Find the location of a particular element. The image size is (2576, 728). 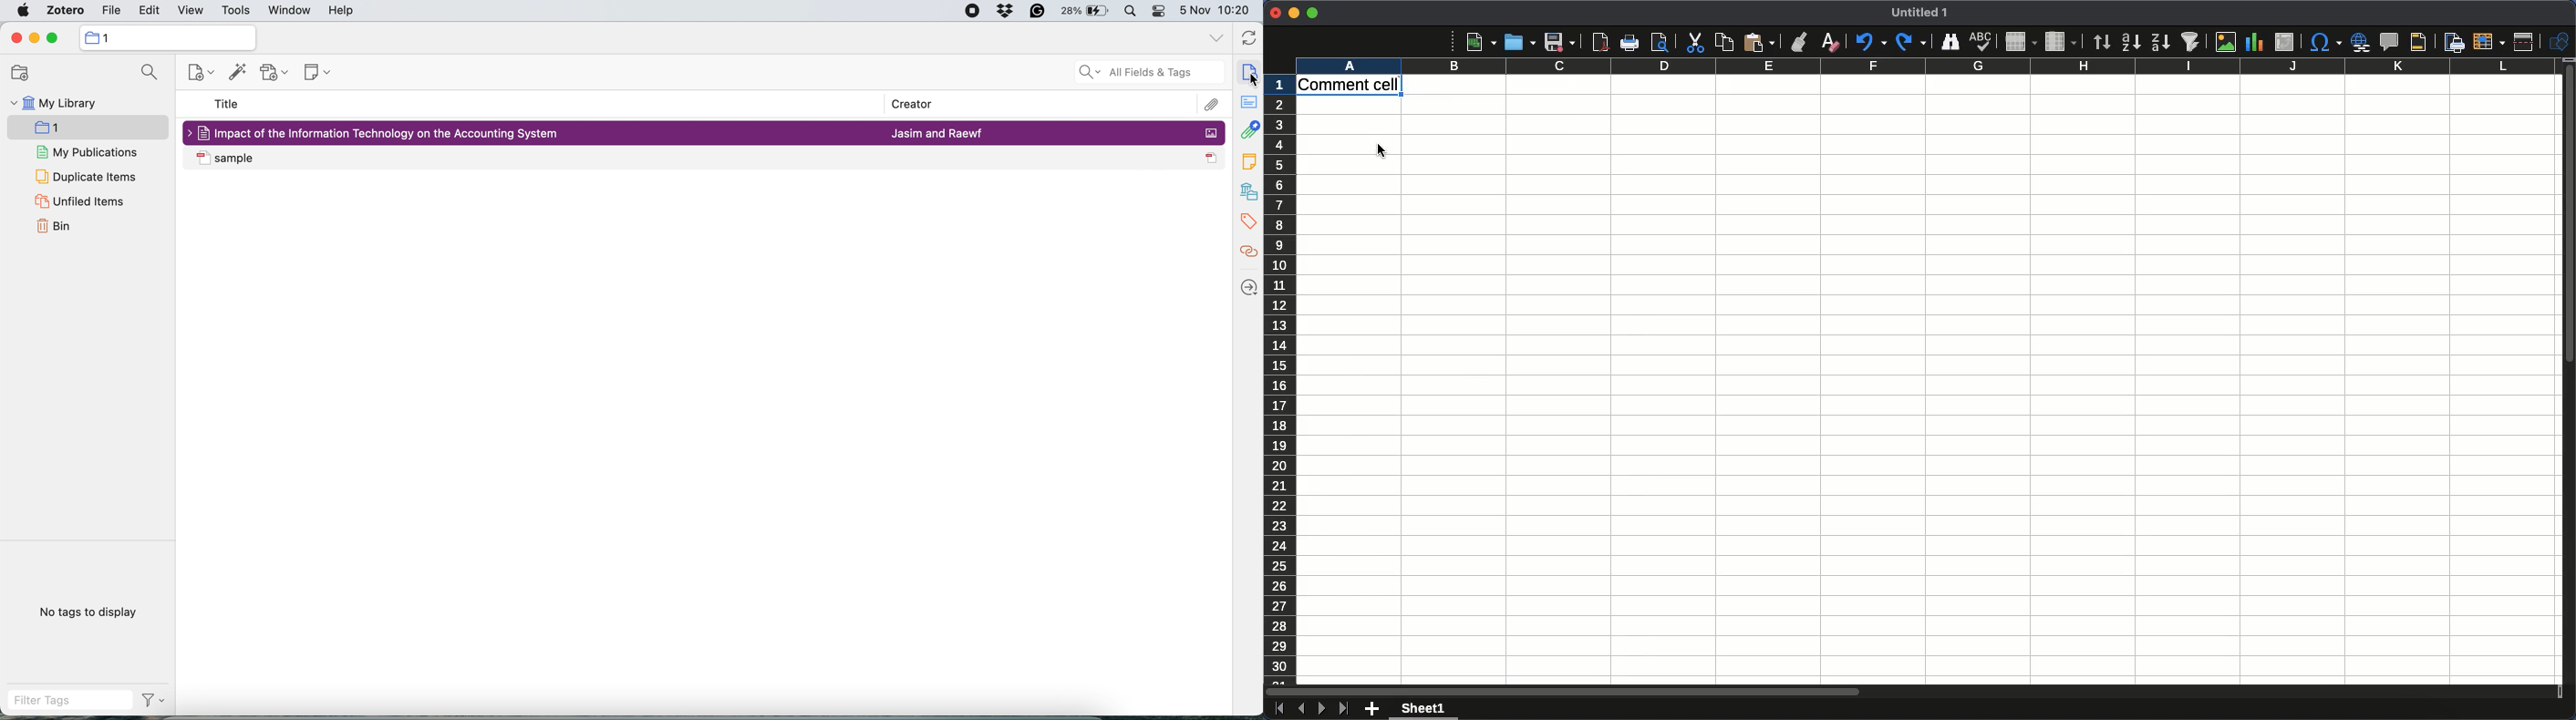

view is located at coordinates (189, 11).